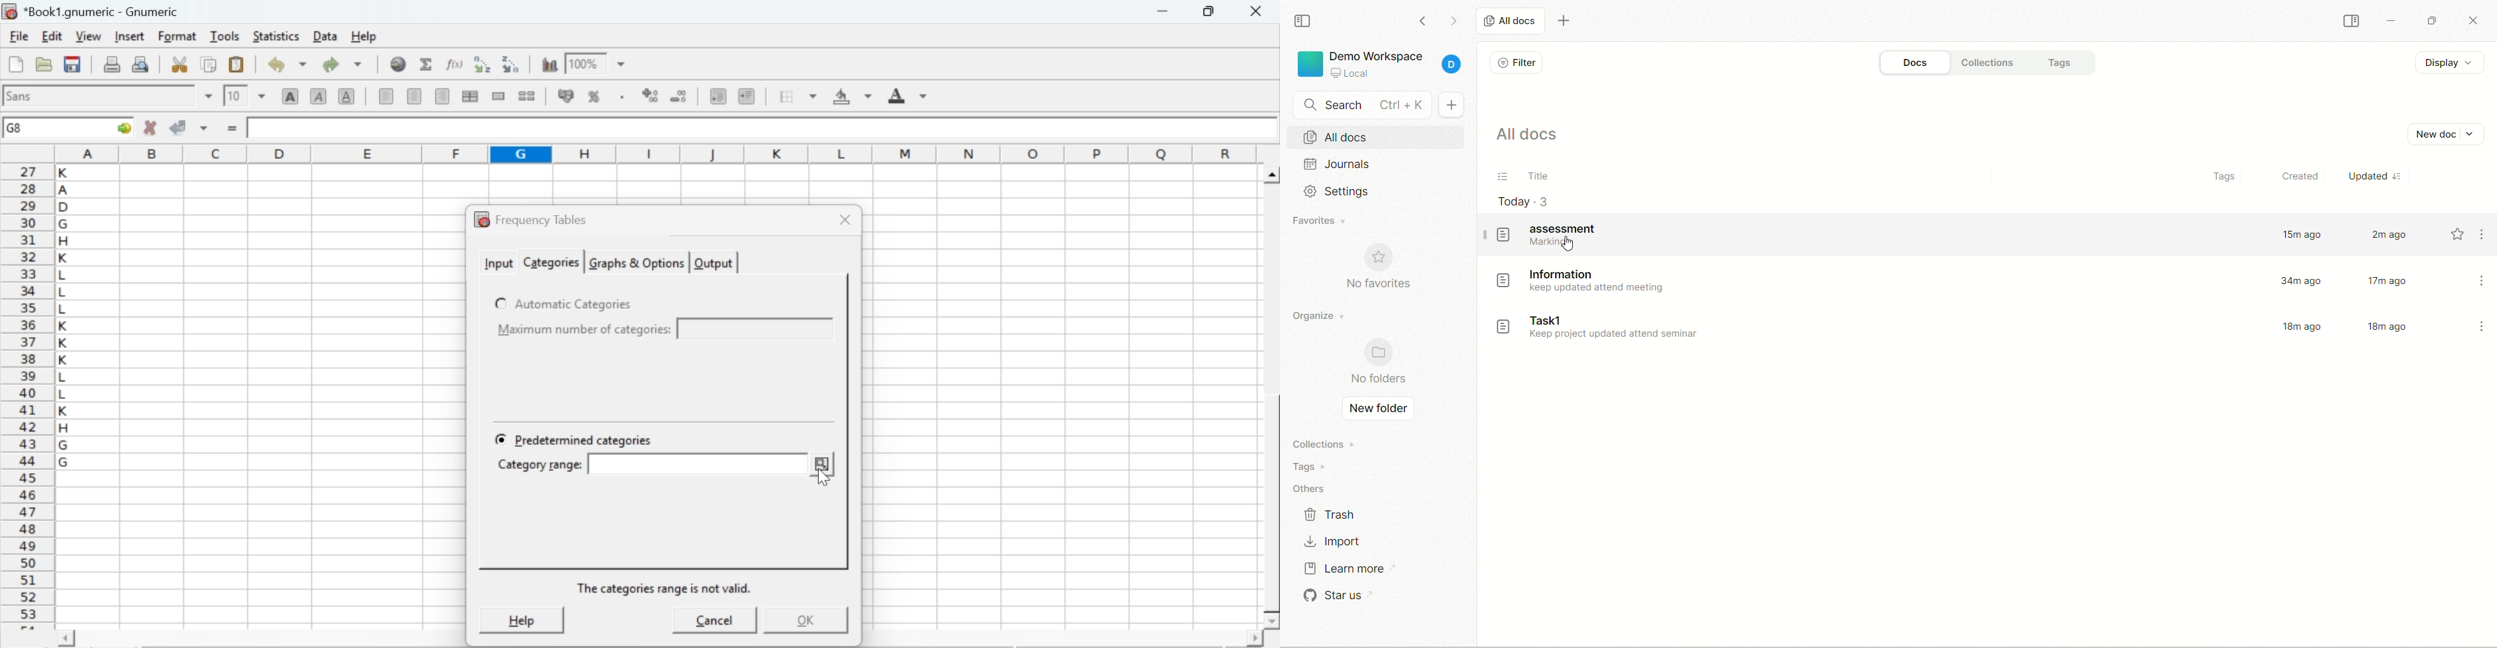  I want to click on new doc, so click(1450, 105).